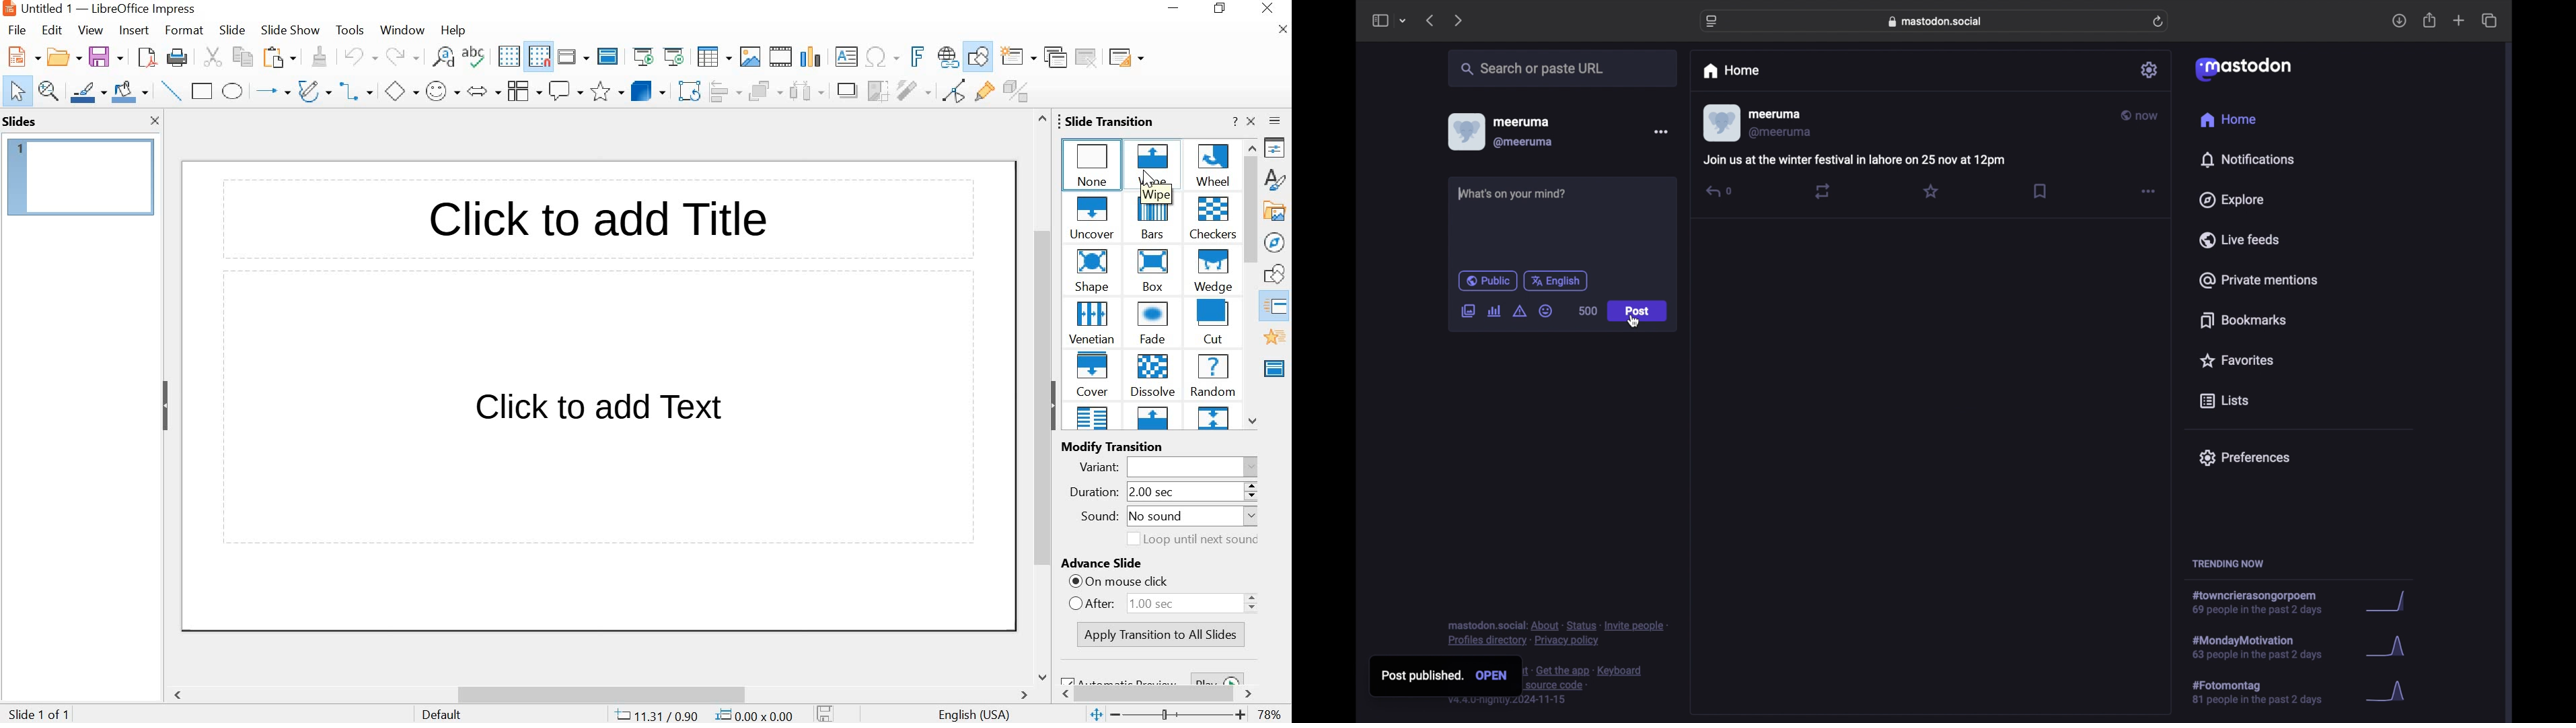  I want to click on OPEN, so click(61, 57).